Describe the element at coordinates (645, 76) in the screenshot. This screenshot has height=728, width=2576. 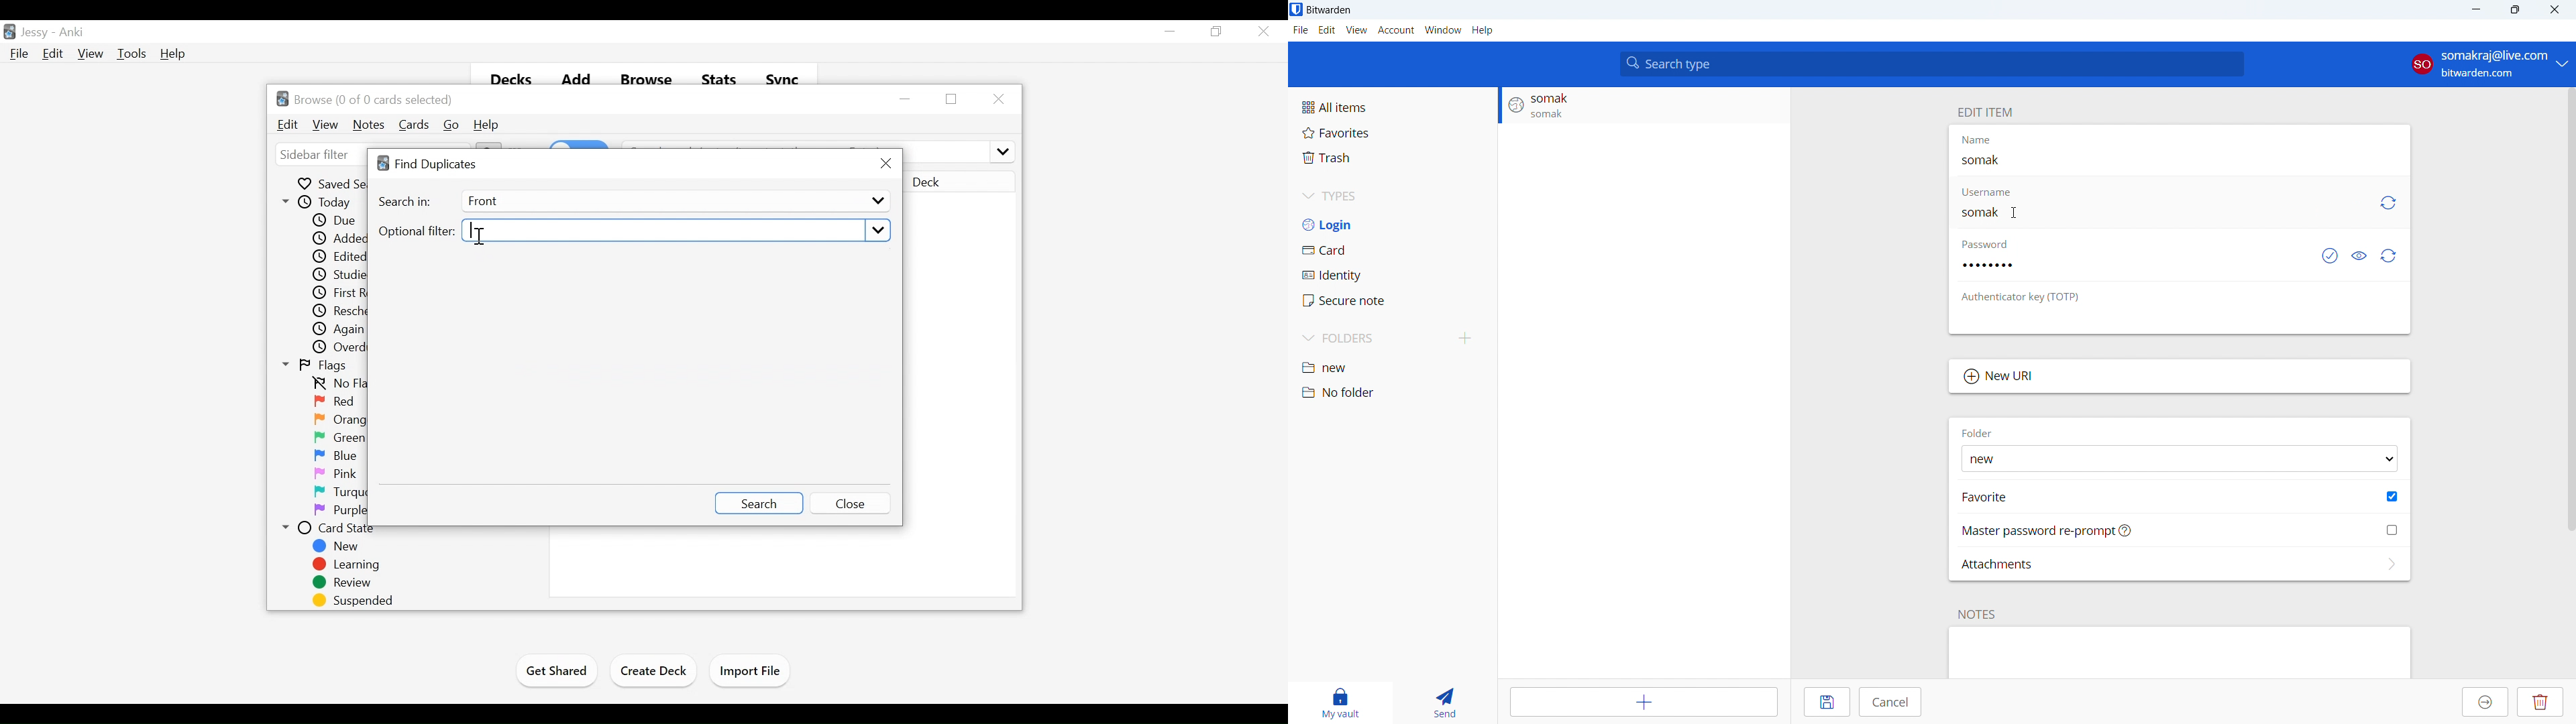
I see `Browse` at that location.